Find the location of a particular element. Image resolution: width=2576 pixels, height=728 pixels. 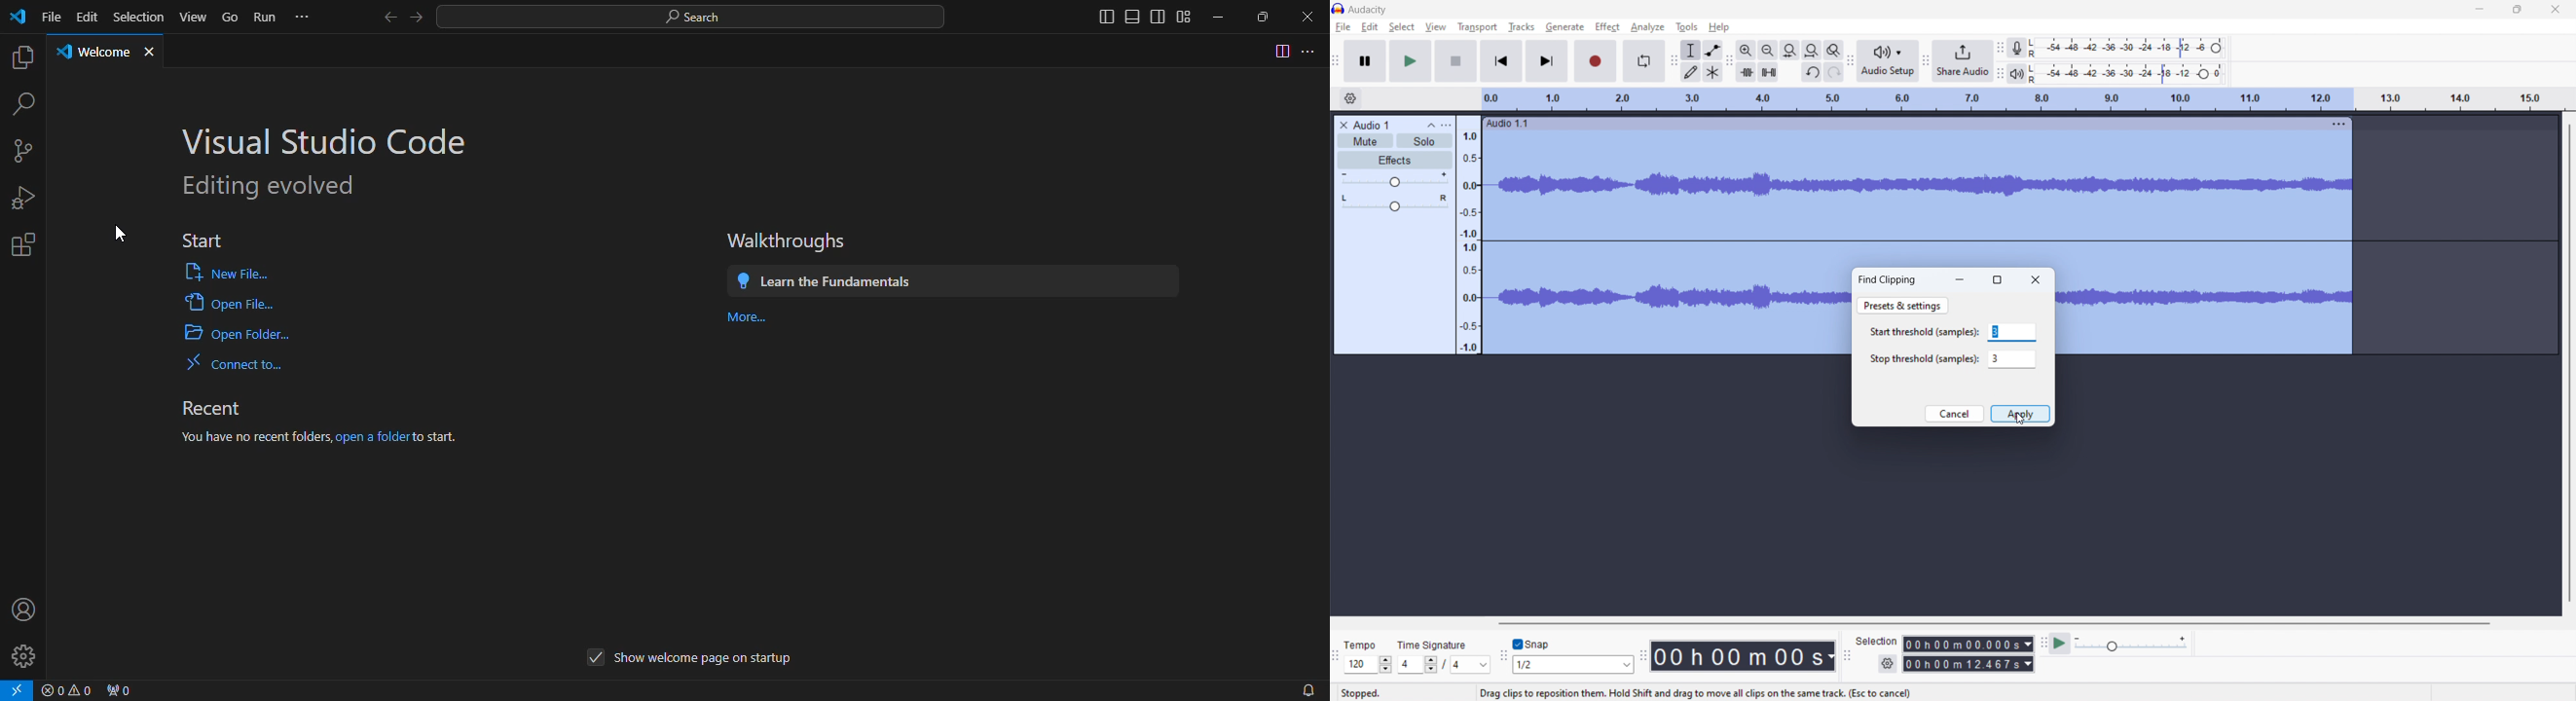

More is located at coordinates (744, 315).